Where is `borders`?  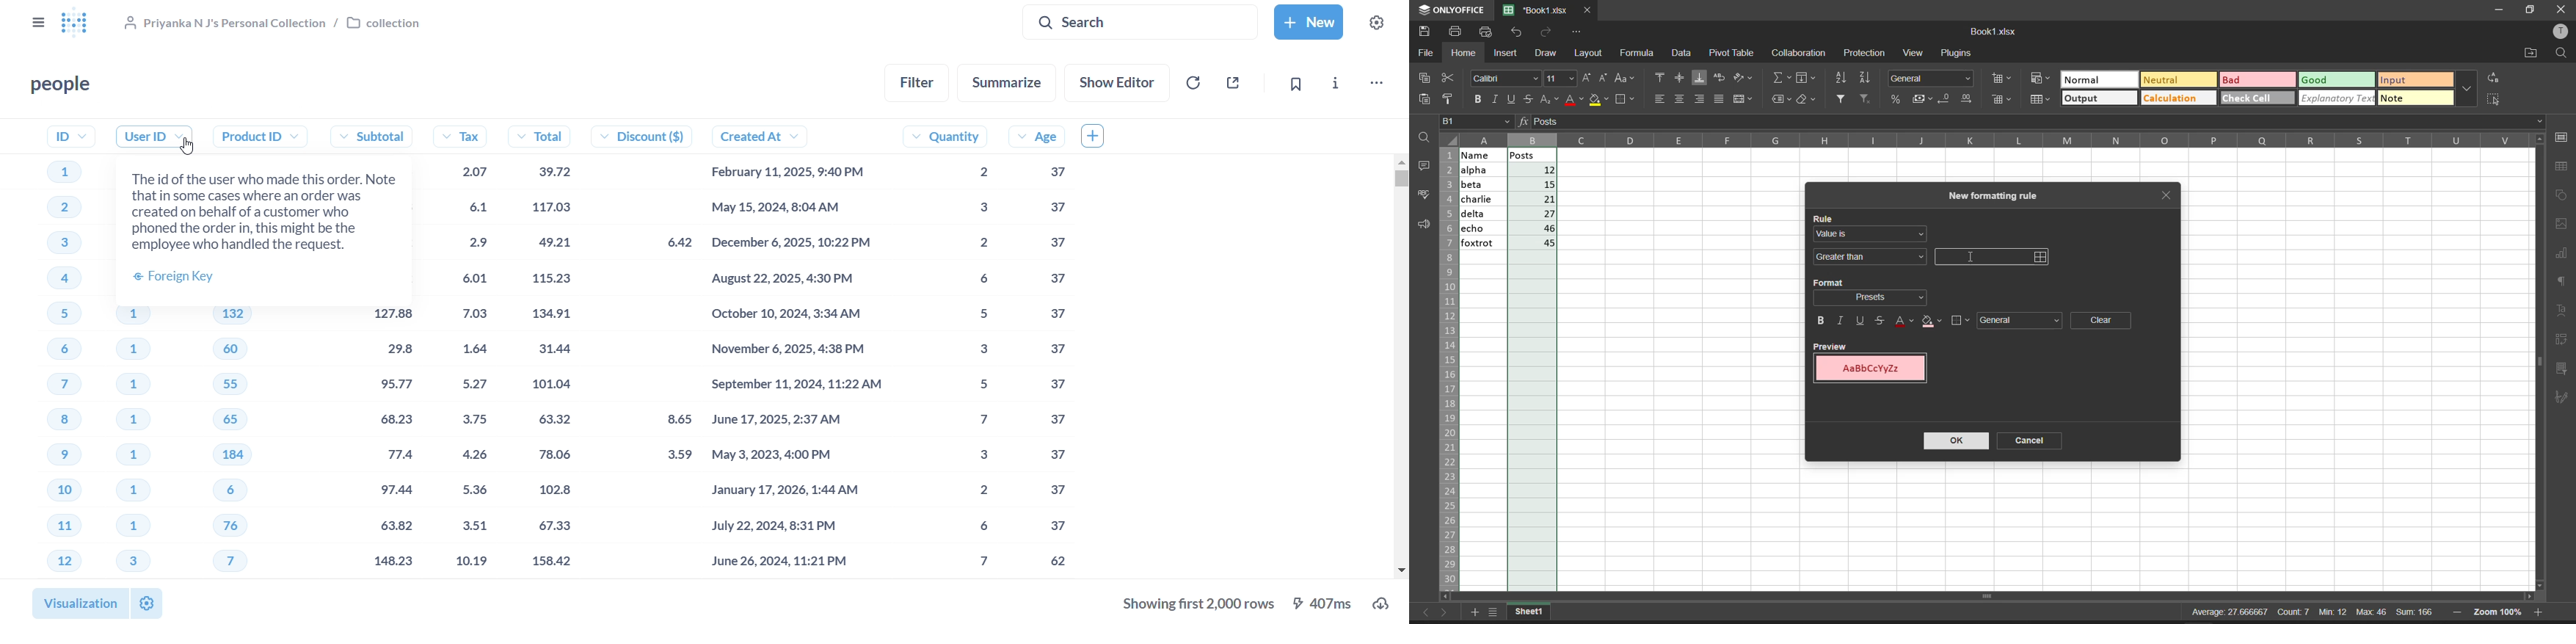 borders is located at coordinates (1958, 319).